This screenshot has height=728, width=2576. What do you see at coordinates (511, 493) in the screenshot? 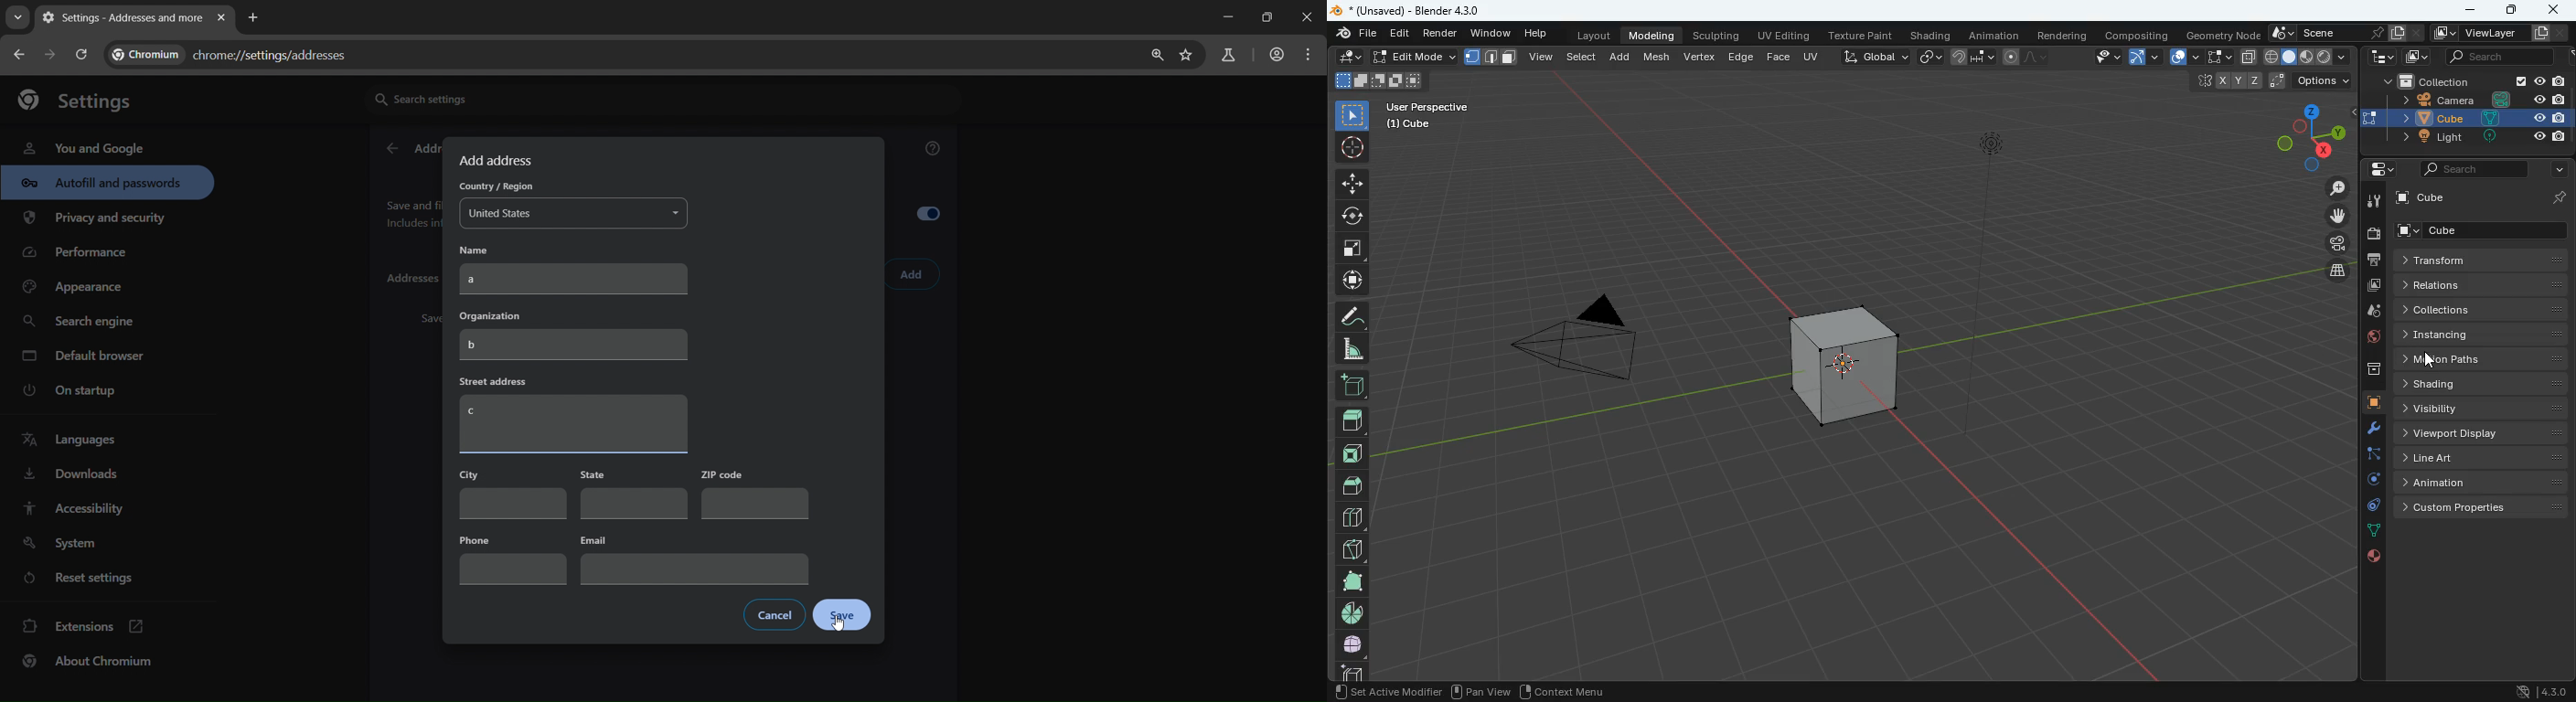
I see `city` at bounding box center [511, 493].